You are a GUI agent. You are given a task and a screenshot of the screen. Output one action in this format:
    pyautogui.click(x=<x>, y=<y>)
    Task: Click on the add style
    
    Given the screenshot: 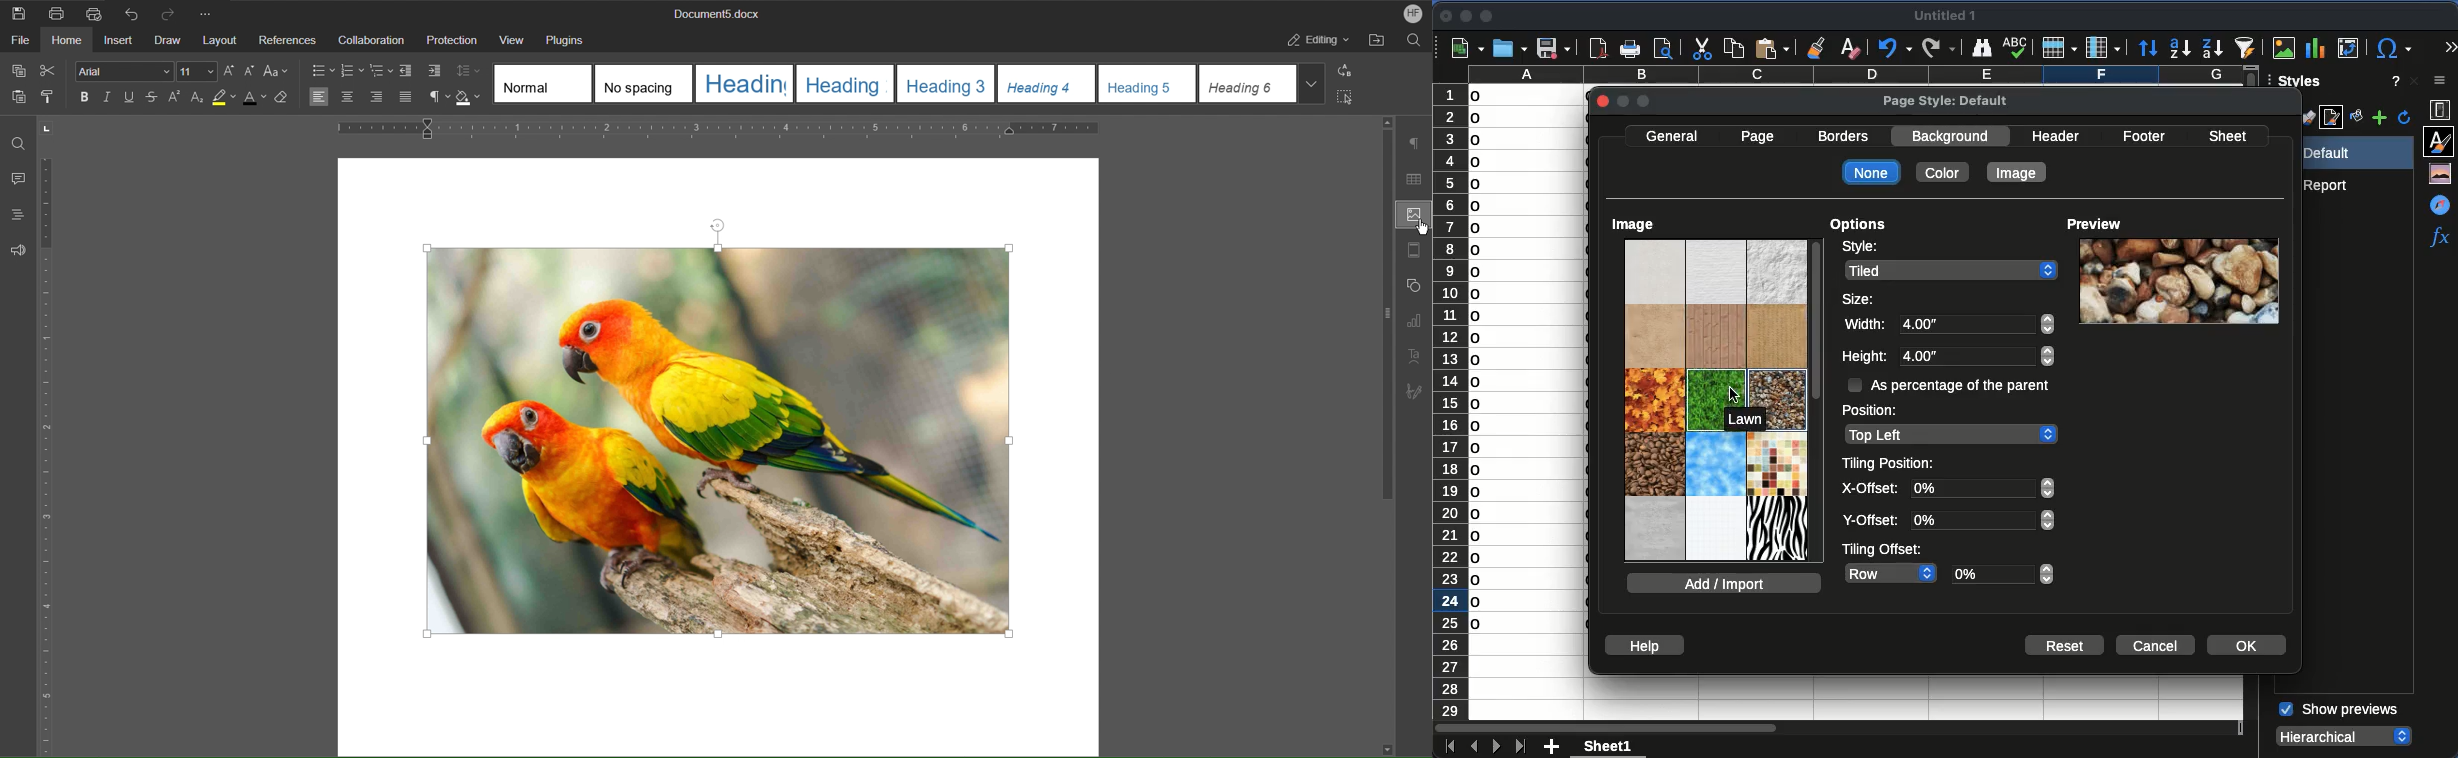 What is the action you would take?
    pyautogui.click(x=2380, y=119)
    